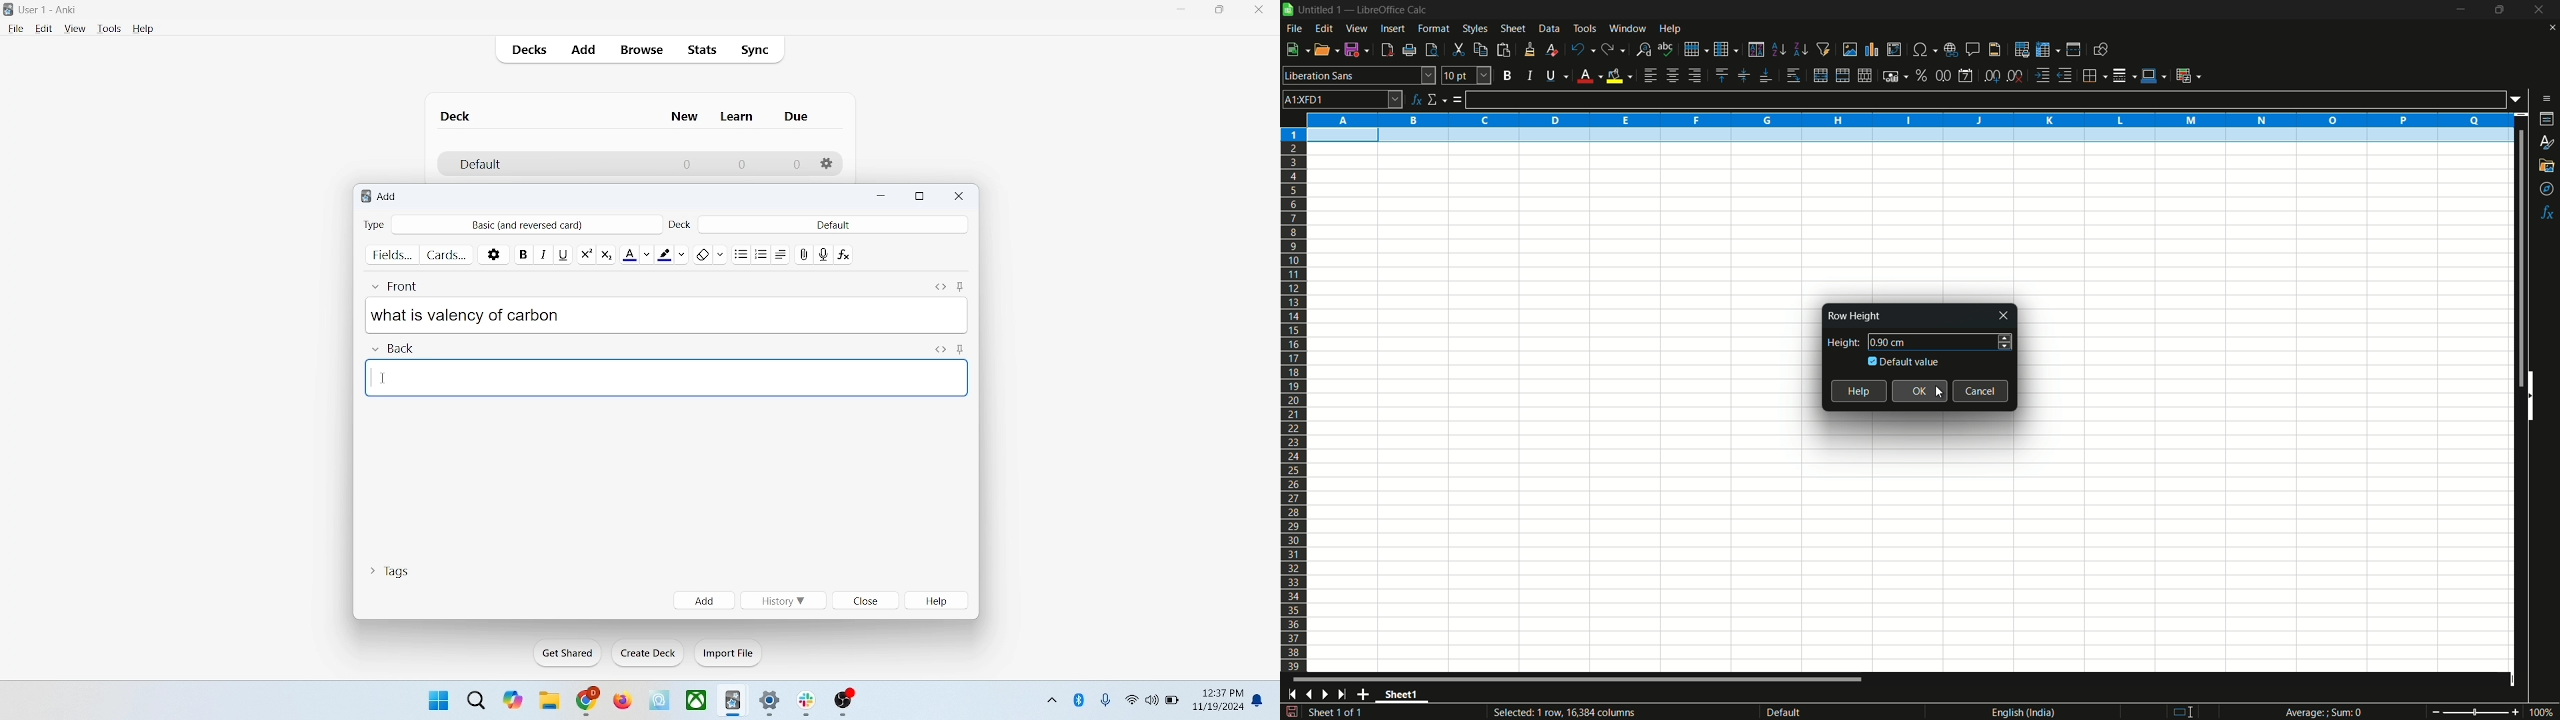 The height and width of the screenshot is (728, 2576). What do you see at coordinates (2188, 711) in the screenshot?
I see `standard selection` at bounding box center [2188, 711].